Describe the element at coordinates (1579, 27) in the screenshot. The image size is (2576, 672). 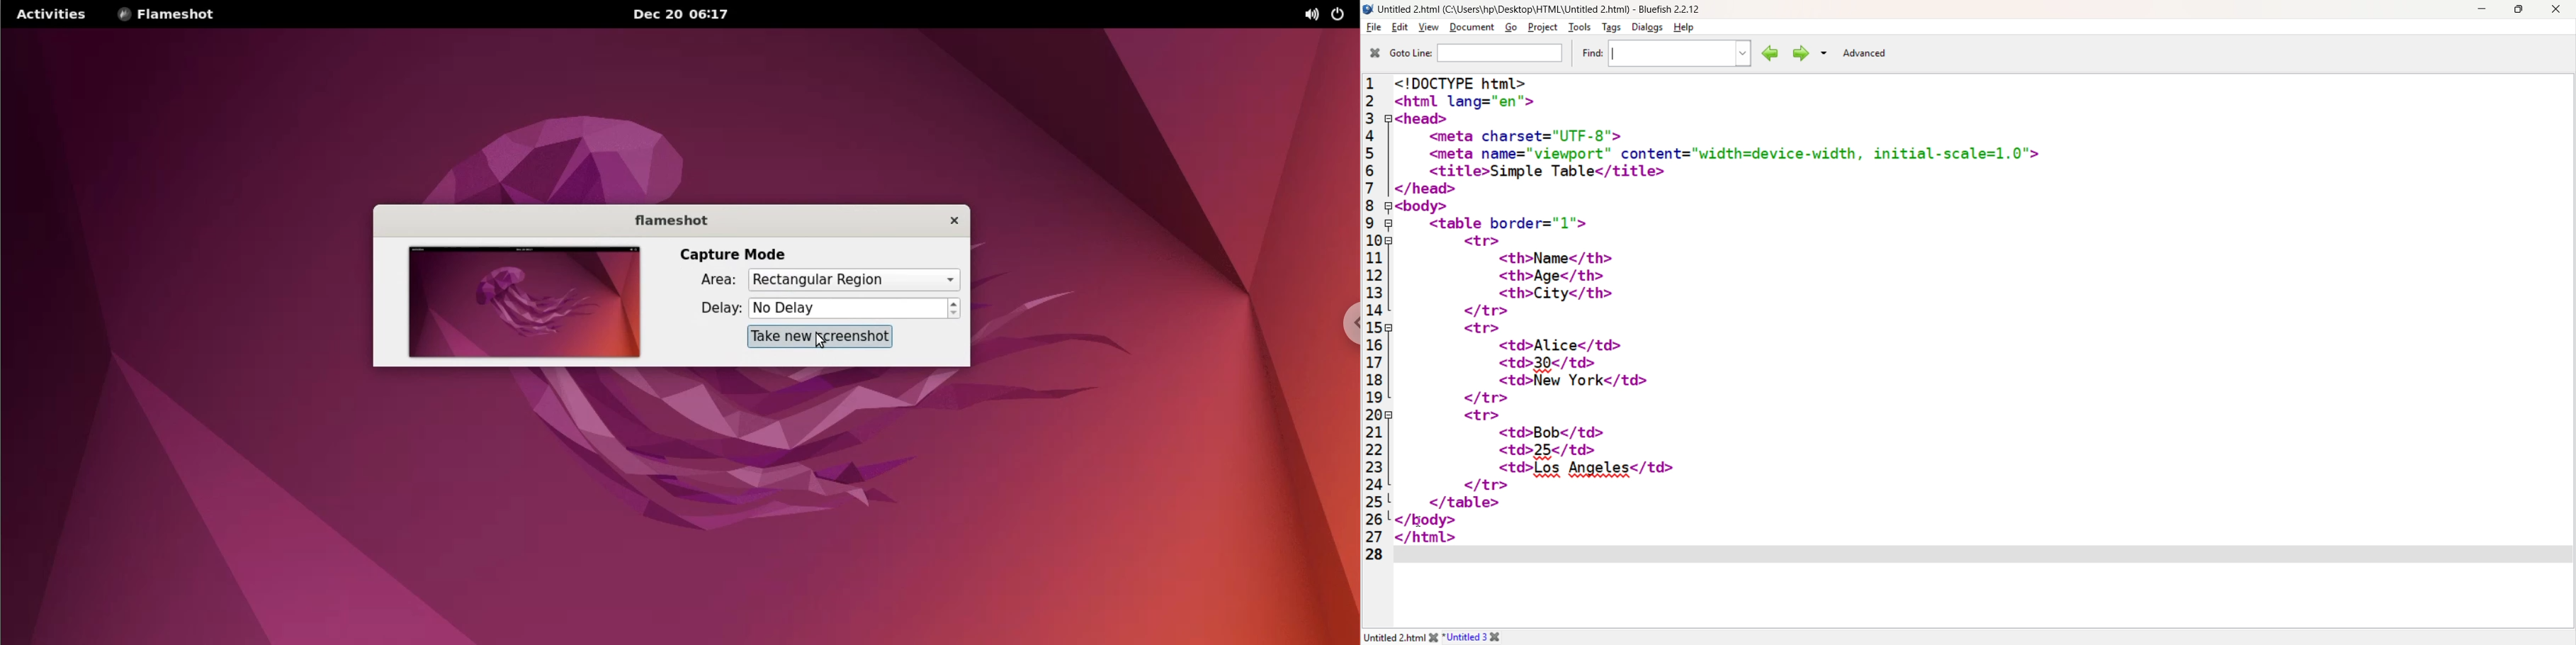
I see `Tools` at that location.